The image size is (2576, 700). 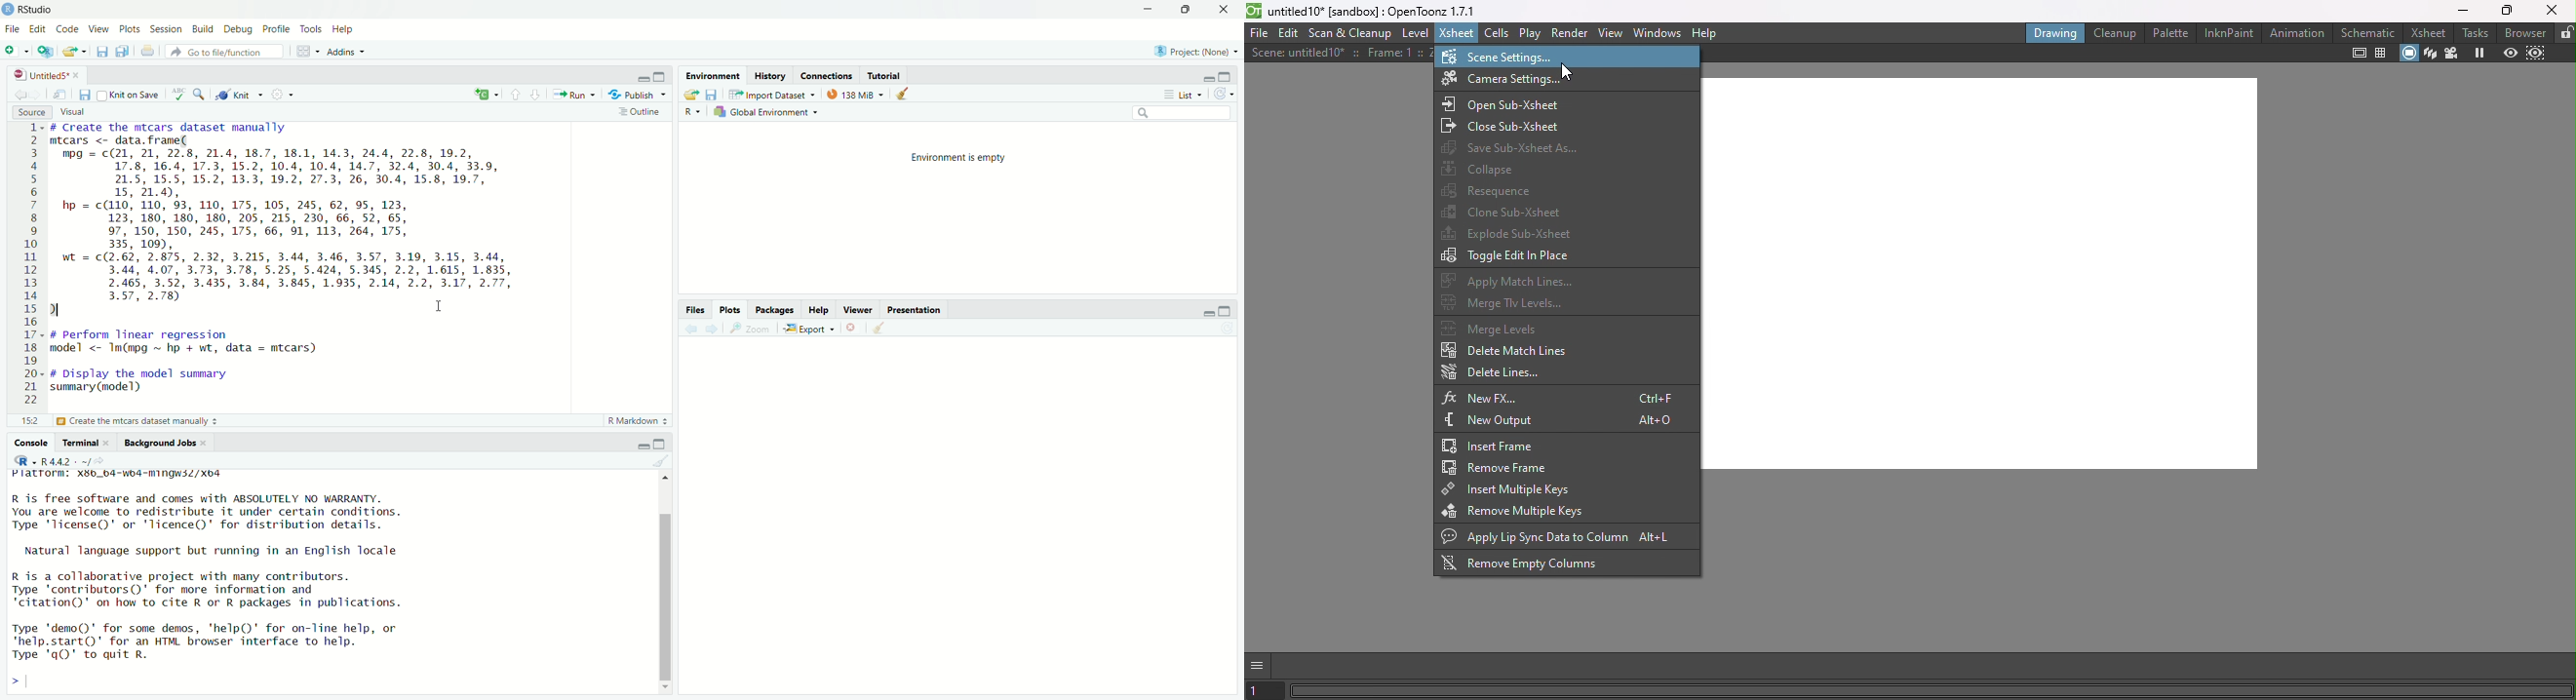 I want to click on check spelling, so click(x=178, y=95).